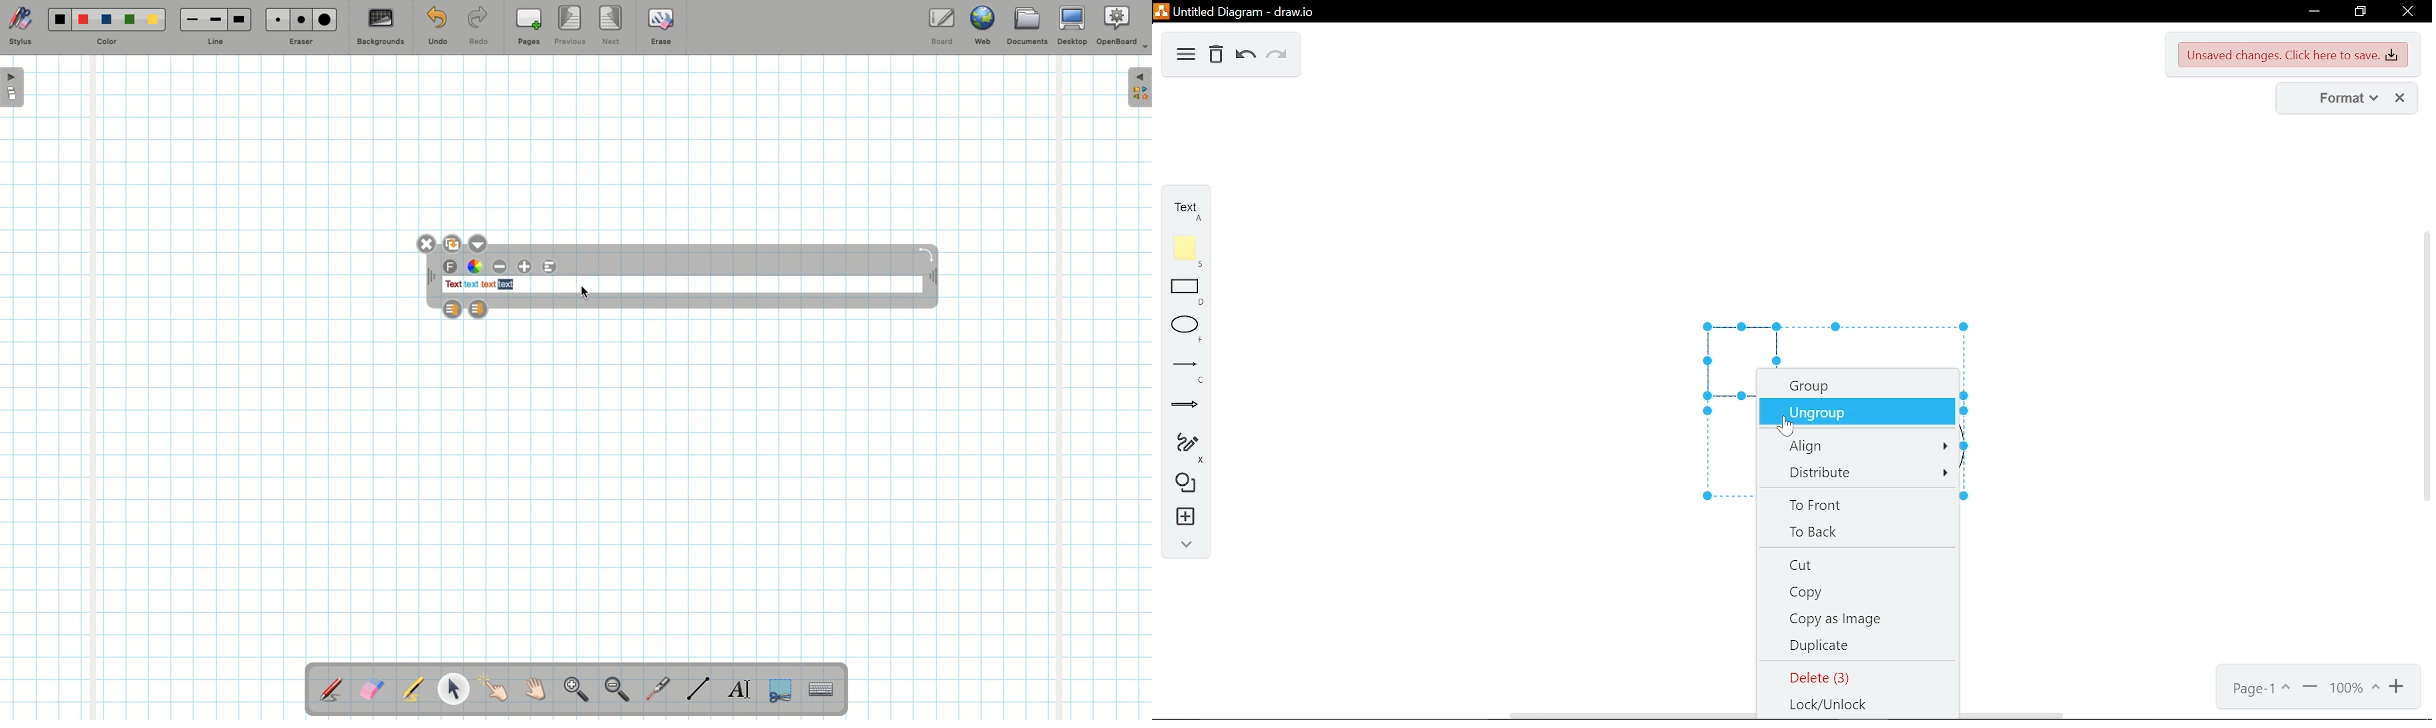 This screenshot has height=728, width=2436. What do you see at coordinates (105, 42) in the screenshot?
I see `Color` at bounding box center [105, 42].